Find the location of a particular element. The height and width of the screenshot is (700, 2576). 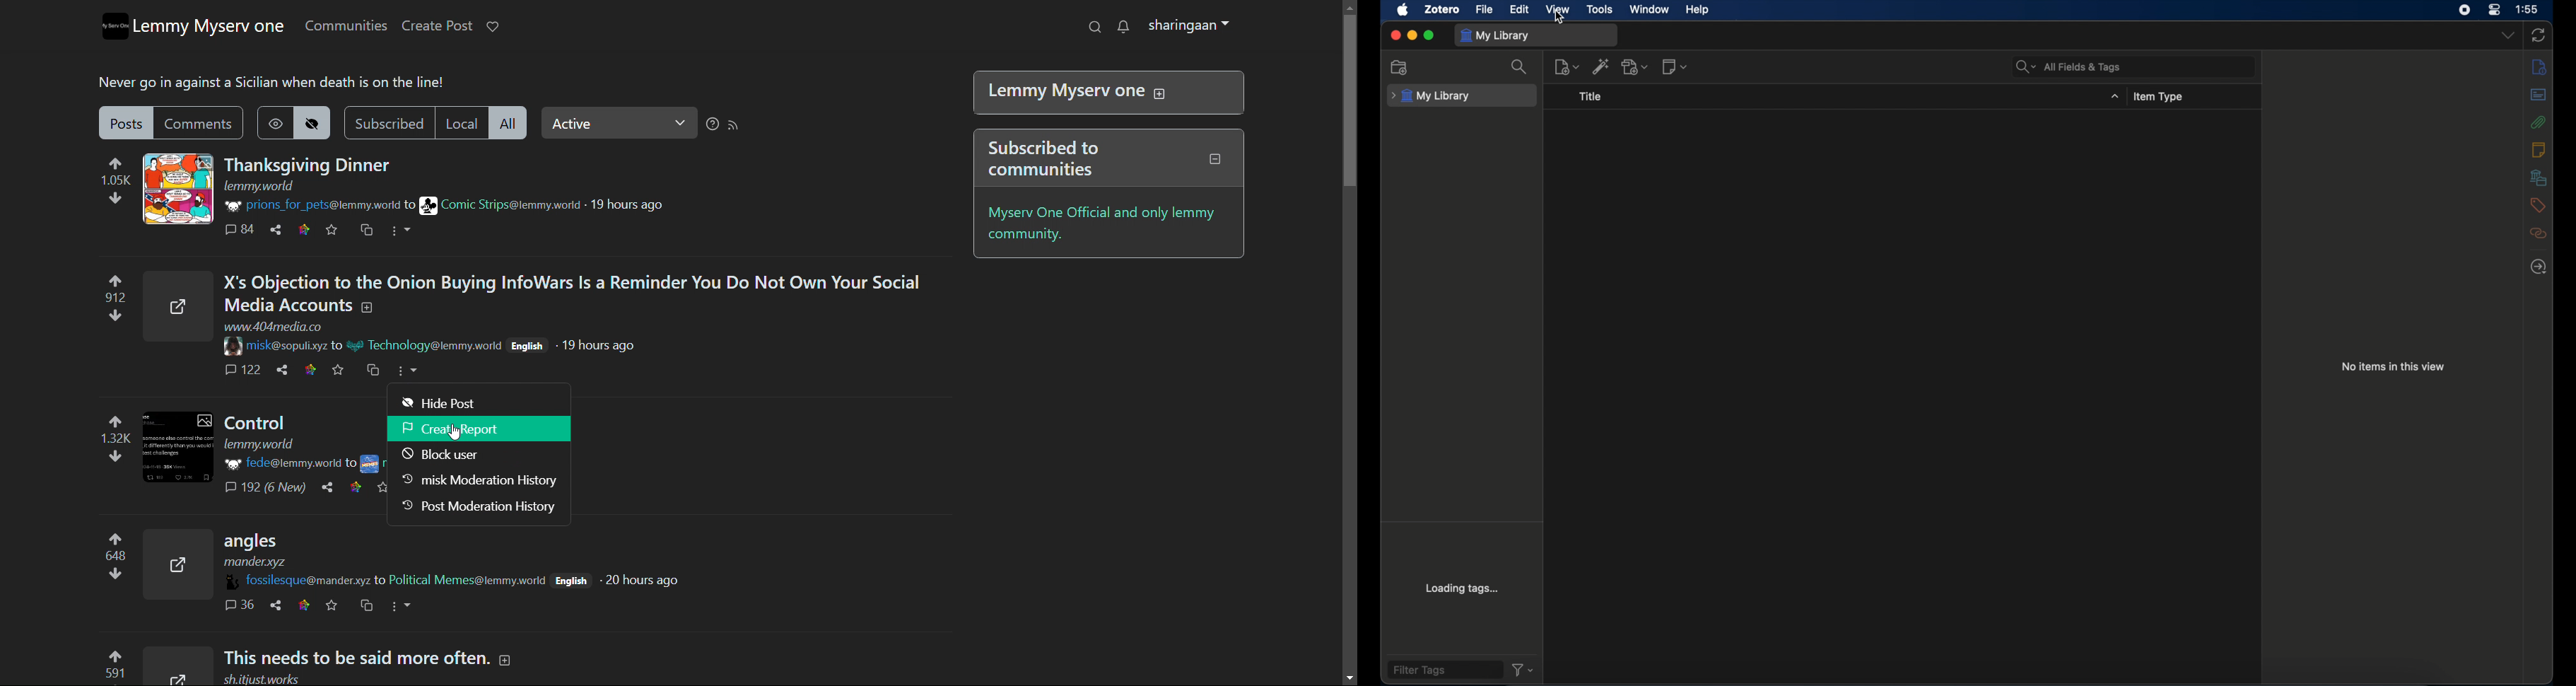

Never go in against a Sicilian when death is on the line! is located at coordinates (276, 84).